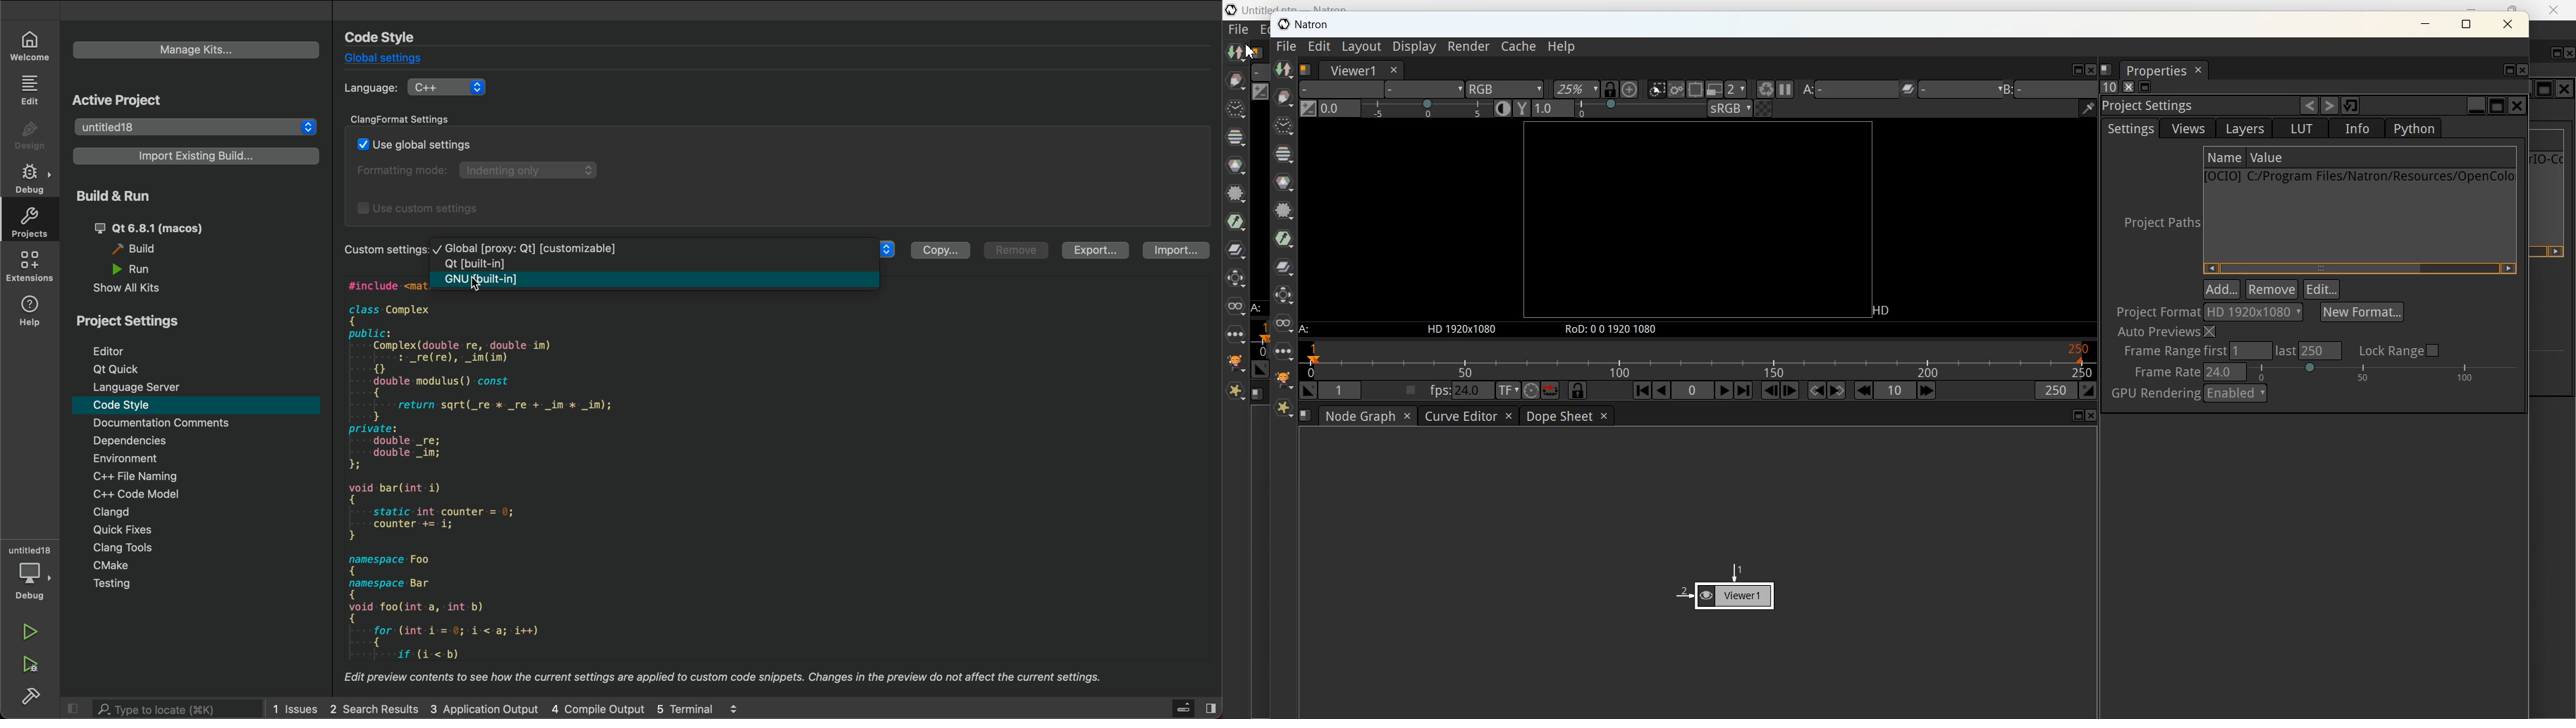 This screenshot has width=2576, height=728. What do you see at coordinates (28, 551) in the screenshot?
I see `Untitled ` at bounding box center [28, 551].